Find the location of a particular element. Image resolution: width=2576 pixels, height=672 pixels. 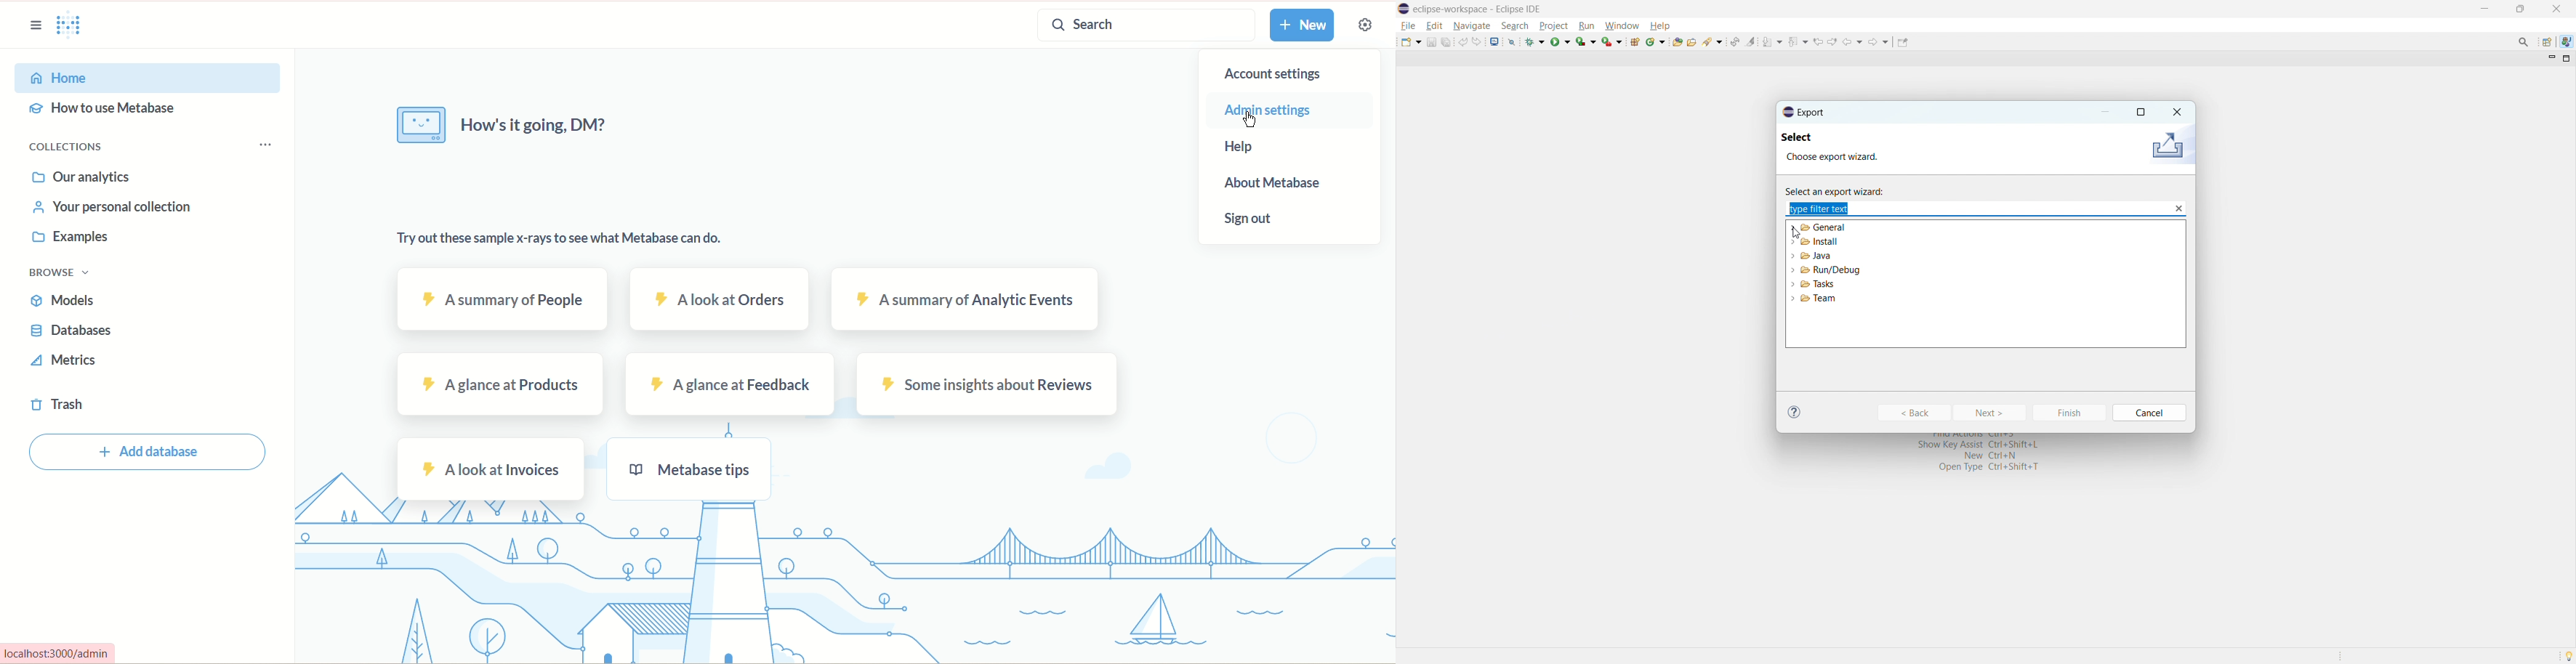

redo is located at coordinates (1477, 42).